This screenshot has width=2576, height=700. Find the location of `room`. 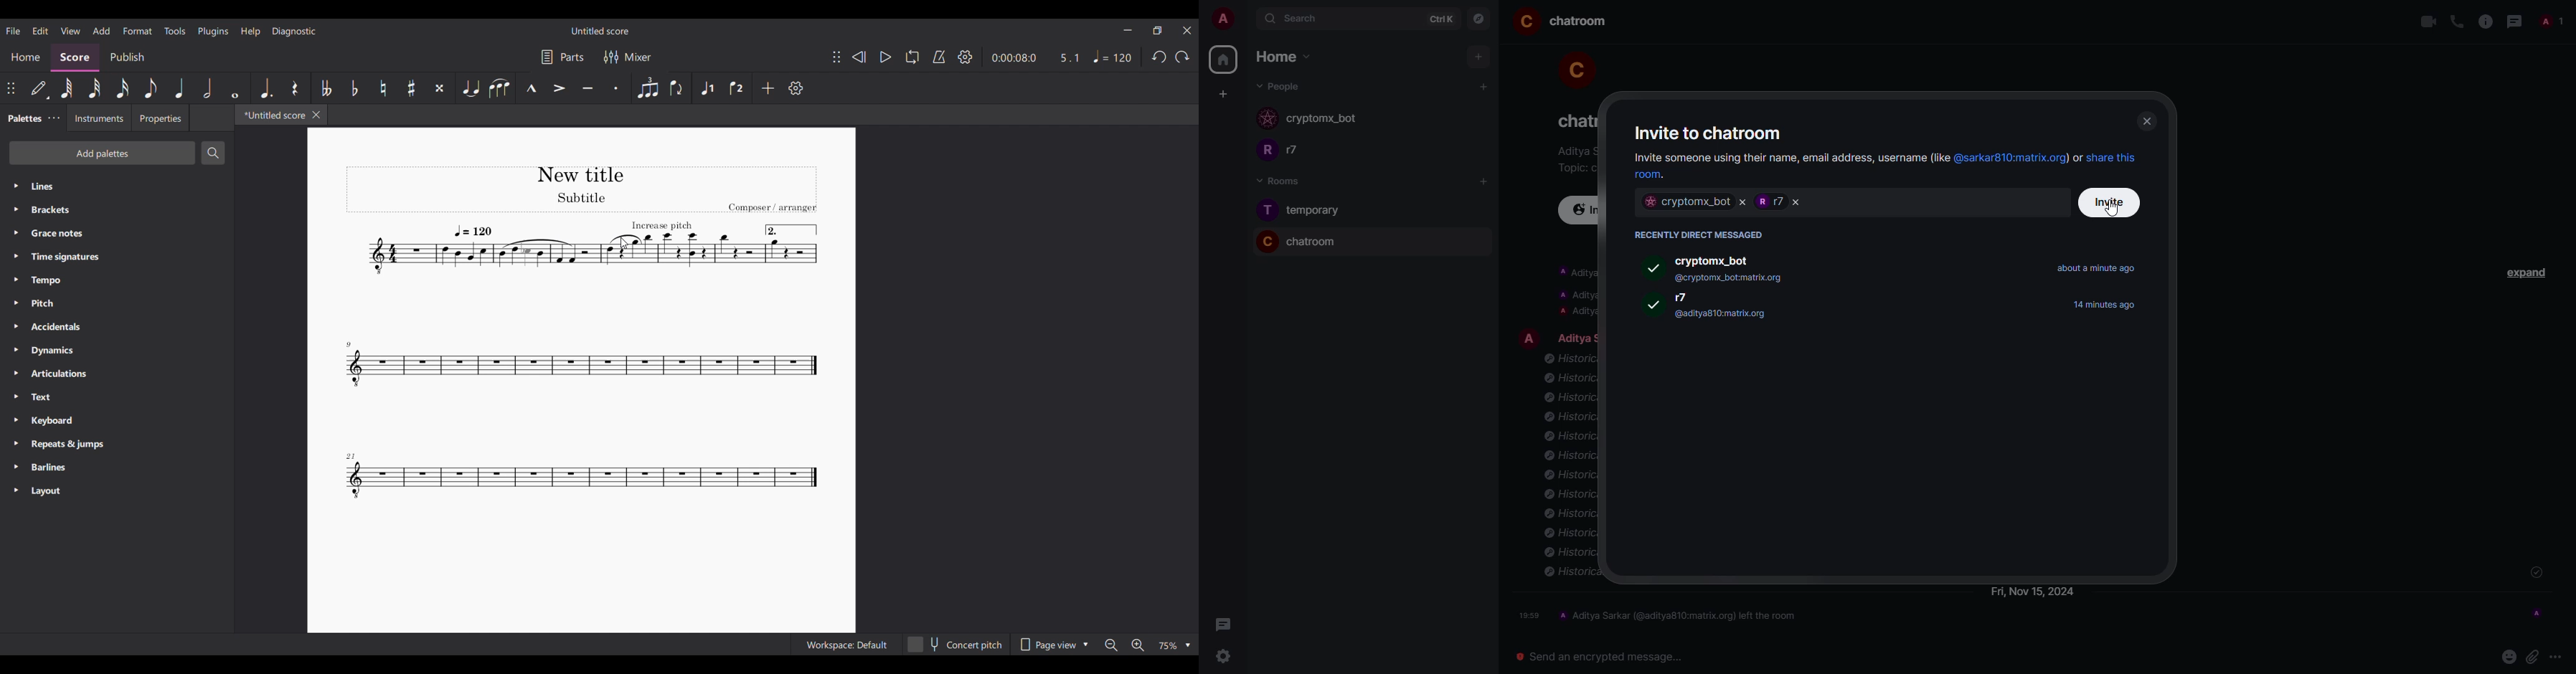

room is located at coordinates (1317, 210).